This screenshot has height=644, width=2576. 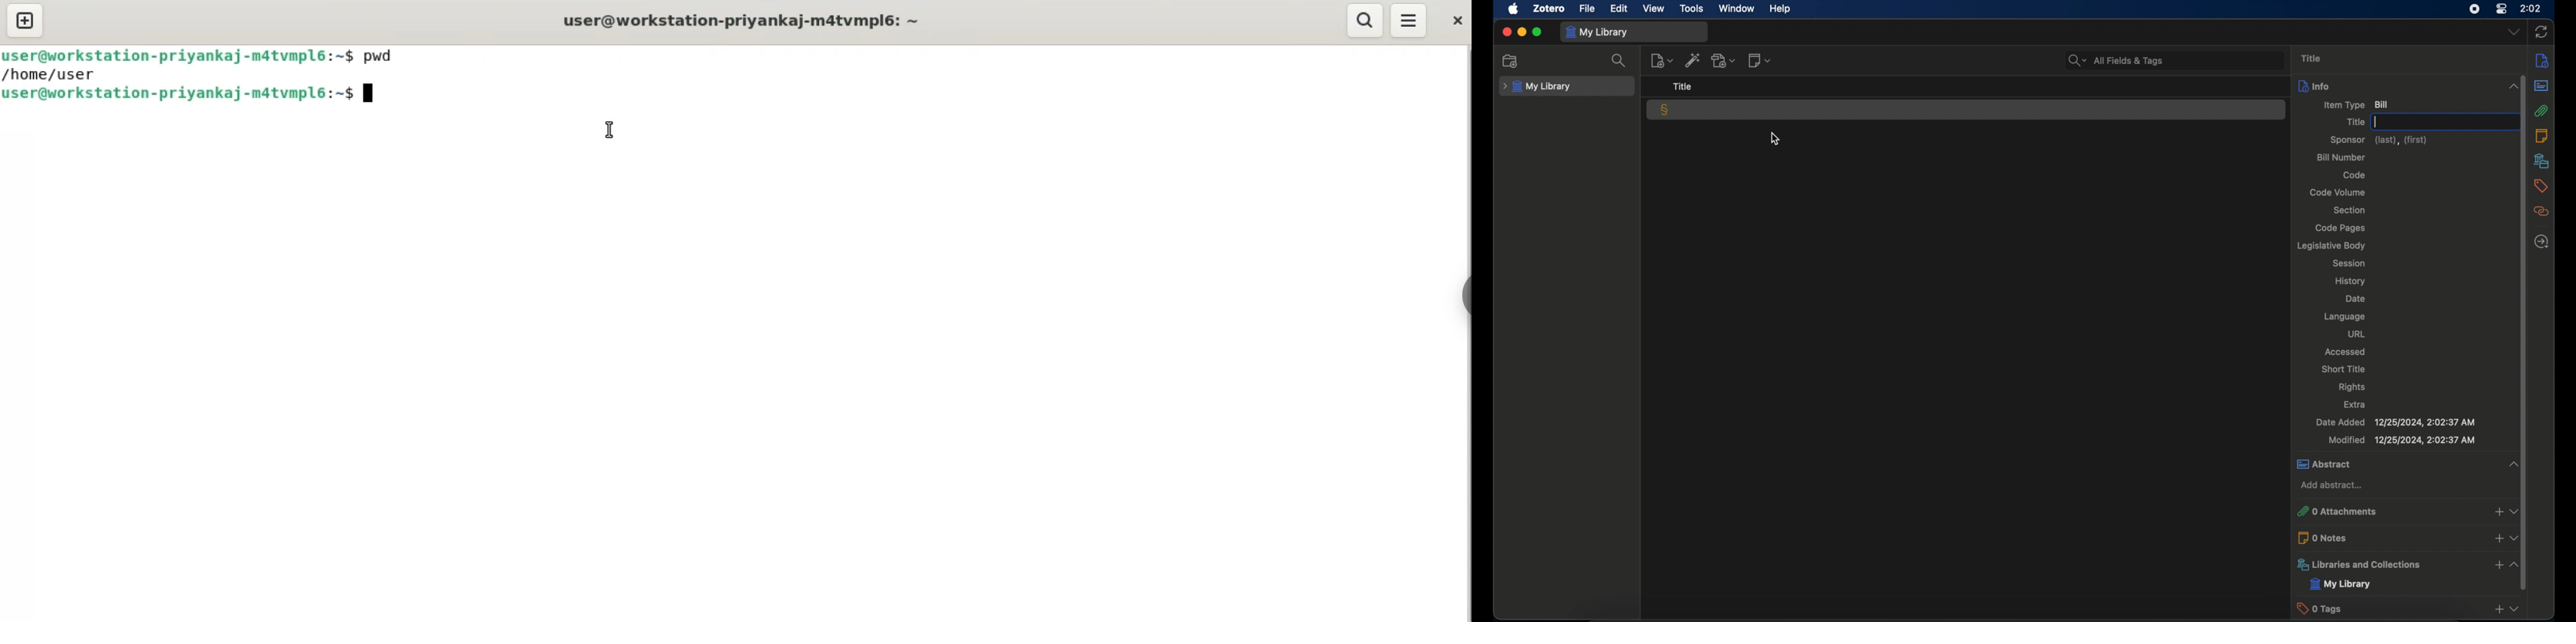 I want to click on new notes, so click(x=1662, y=60).